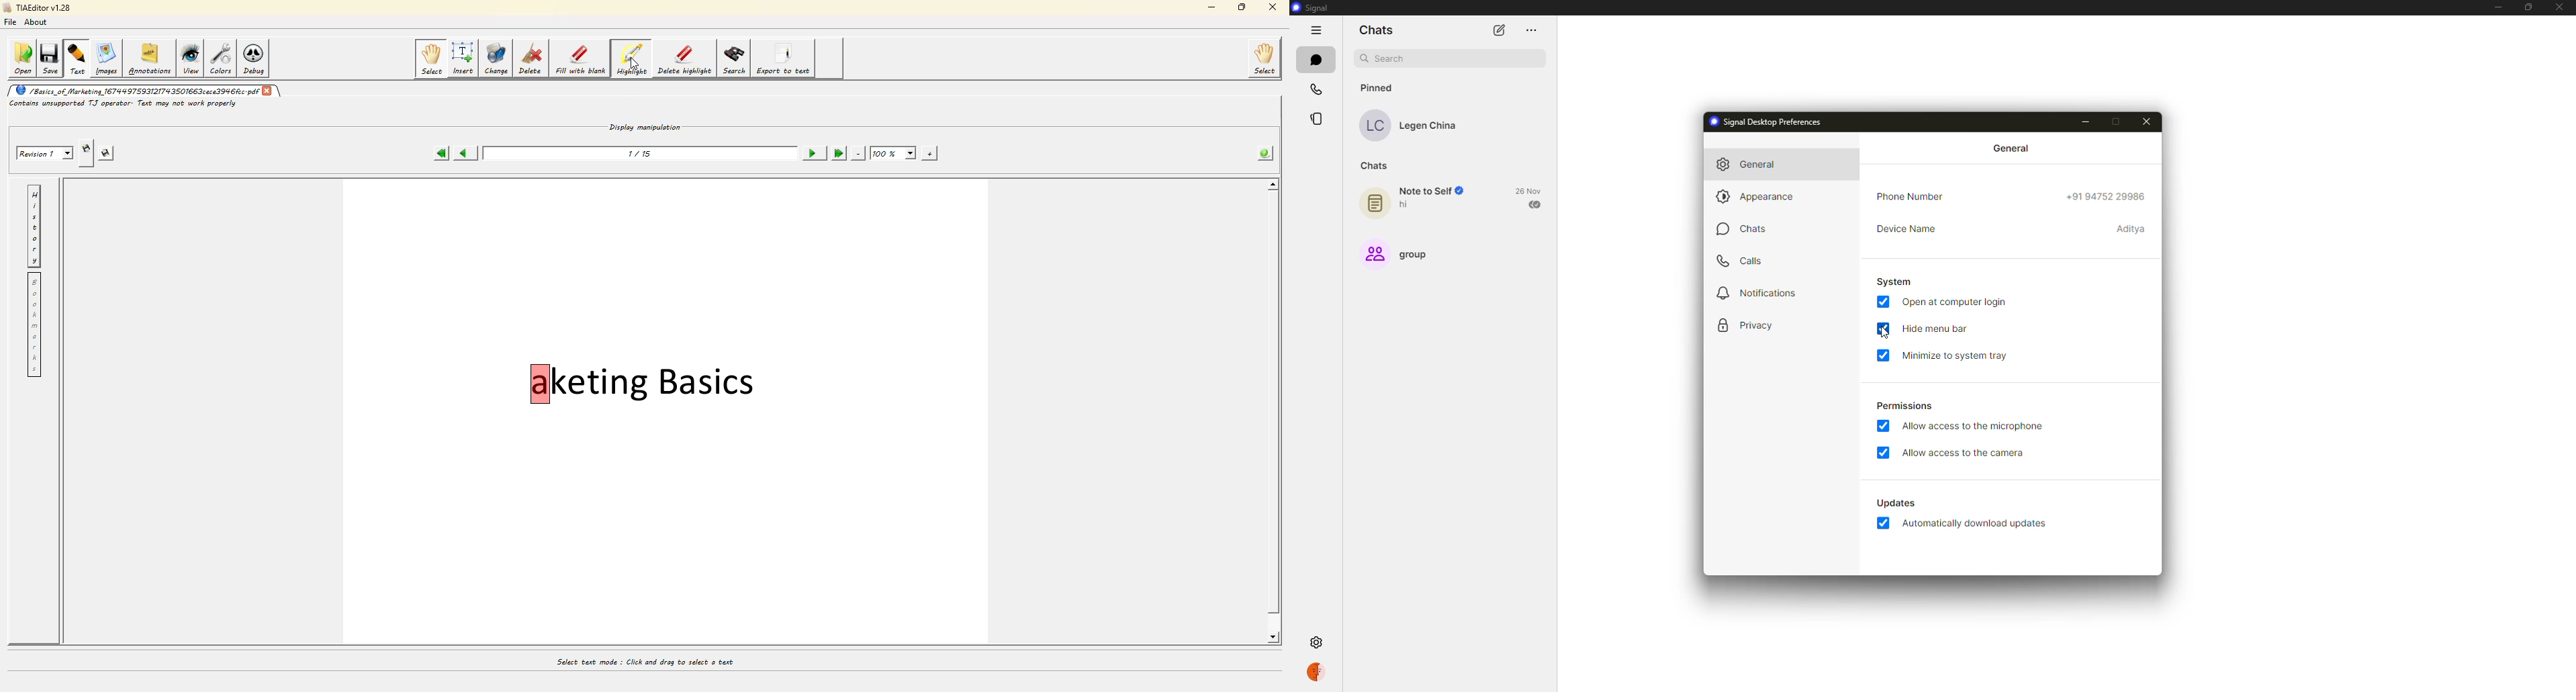  I want to click on phone number, so click(1911, 196).